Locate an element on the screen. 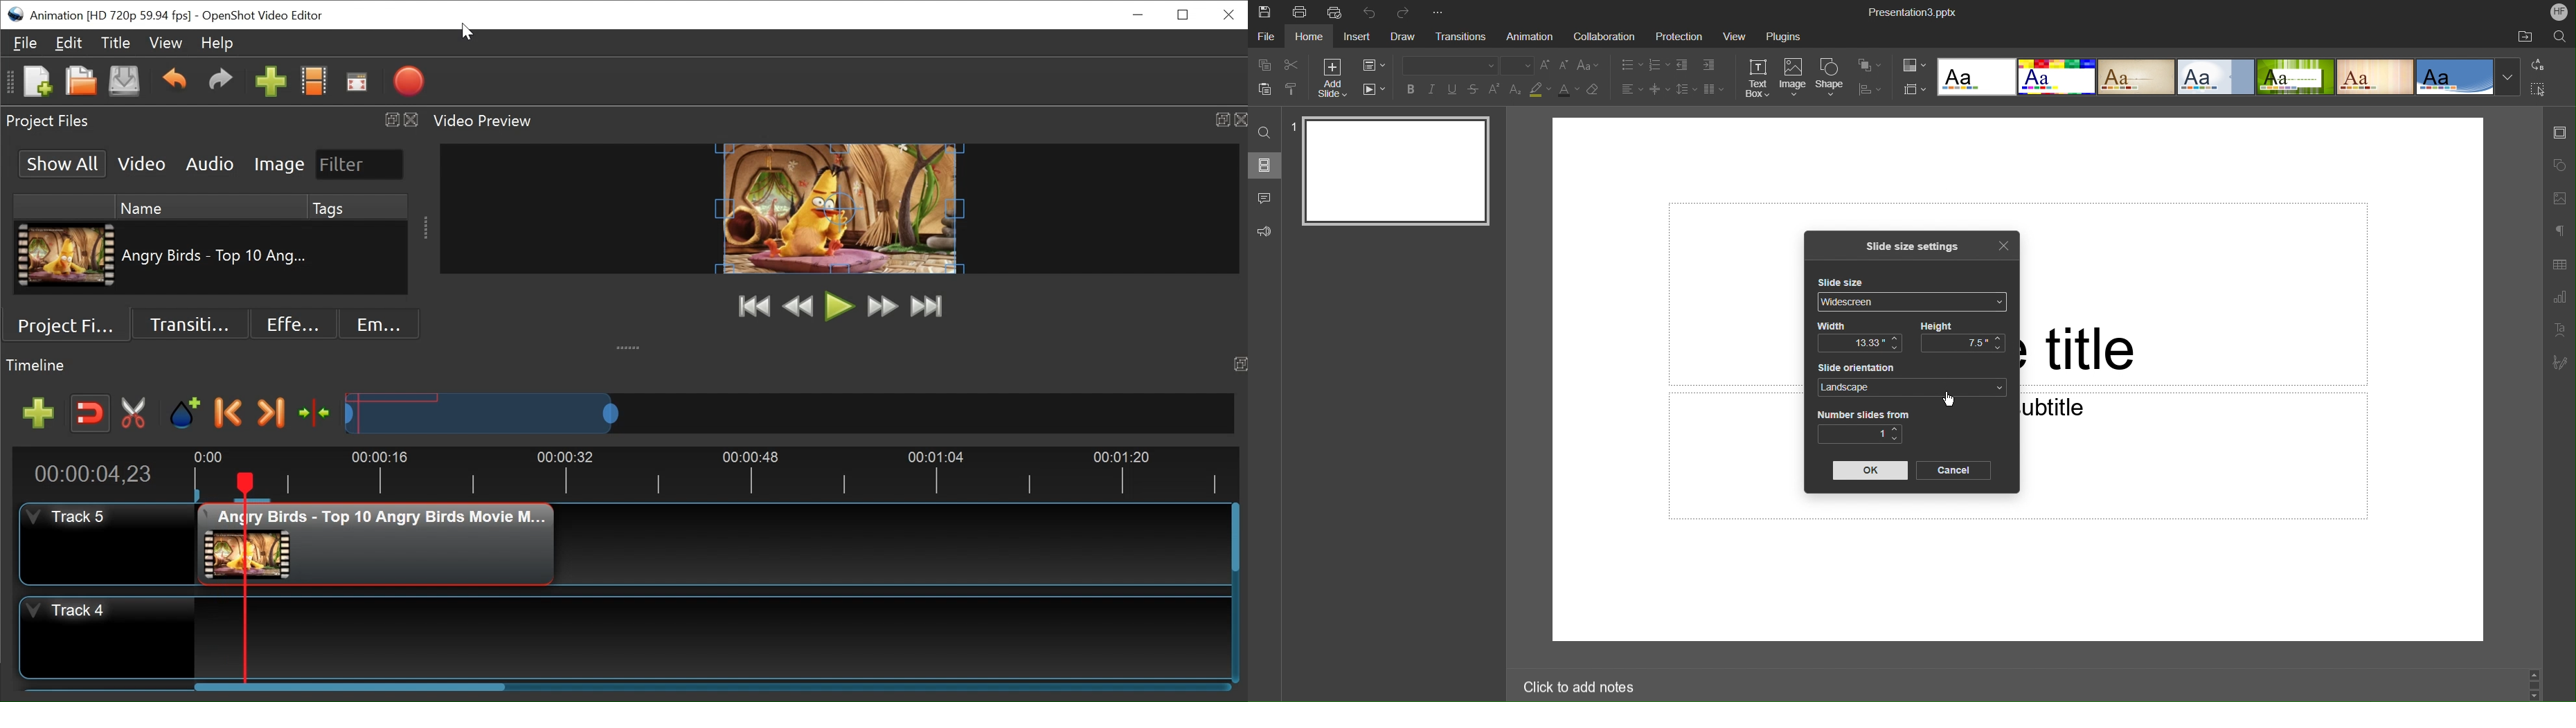 The height and width of the screenshot is (728, 2576). Insert is located at coordinates (1357, 37).